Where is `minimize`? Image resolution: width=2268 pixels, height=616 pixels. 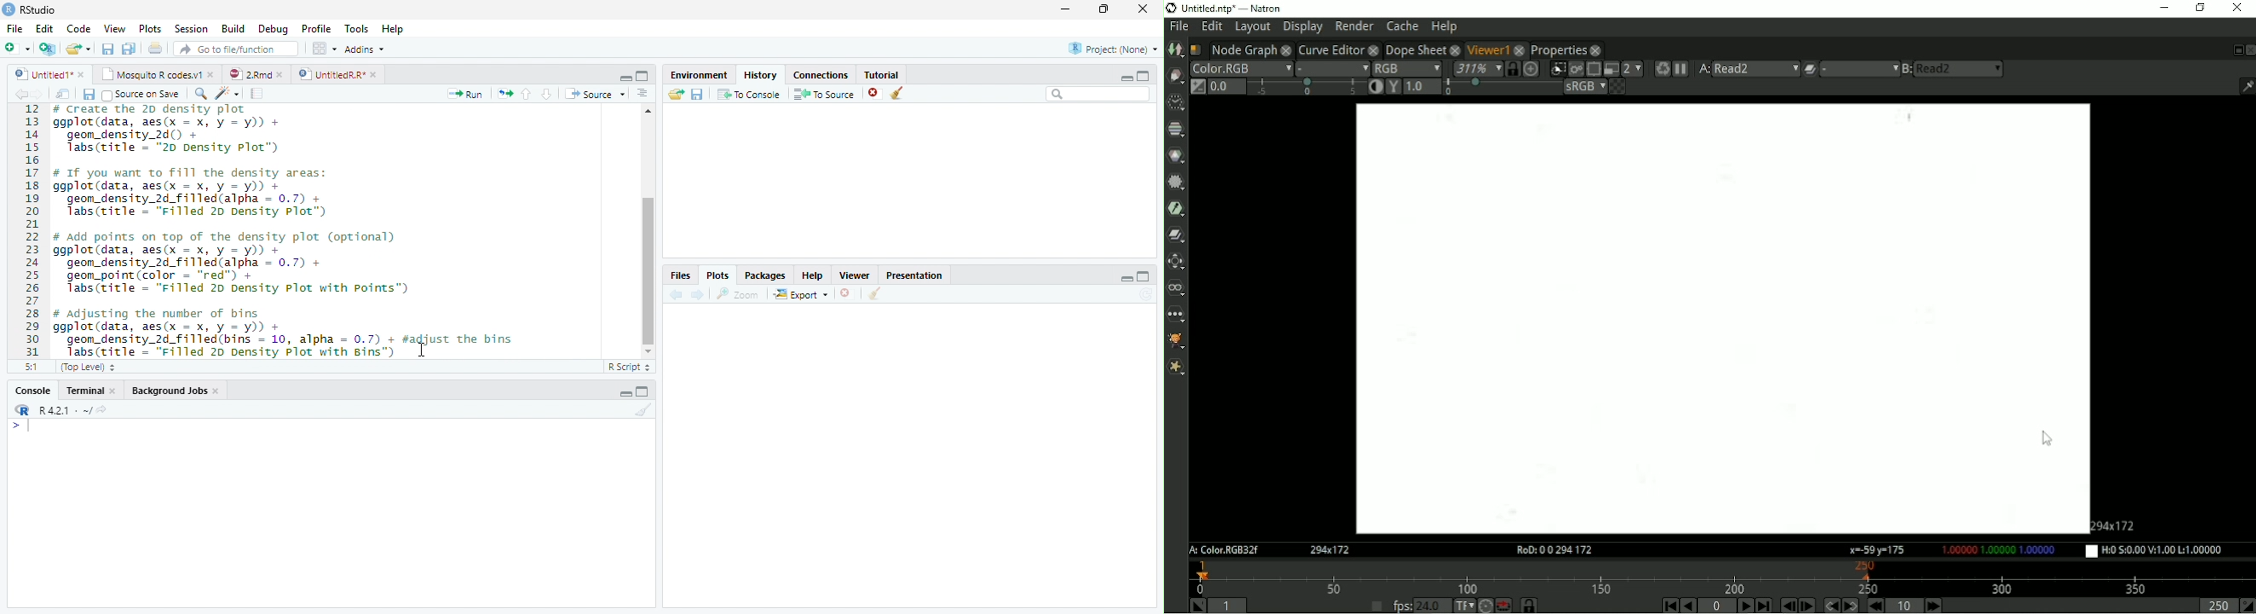 minimize is located at coordinates (1065, 10).